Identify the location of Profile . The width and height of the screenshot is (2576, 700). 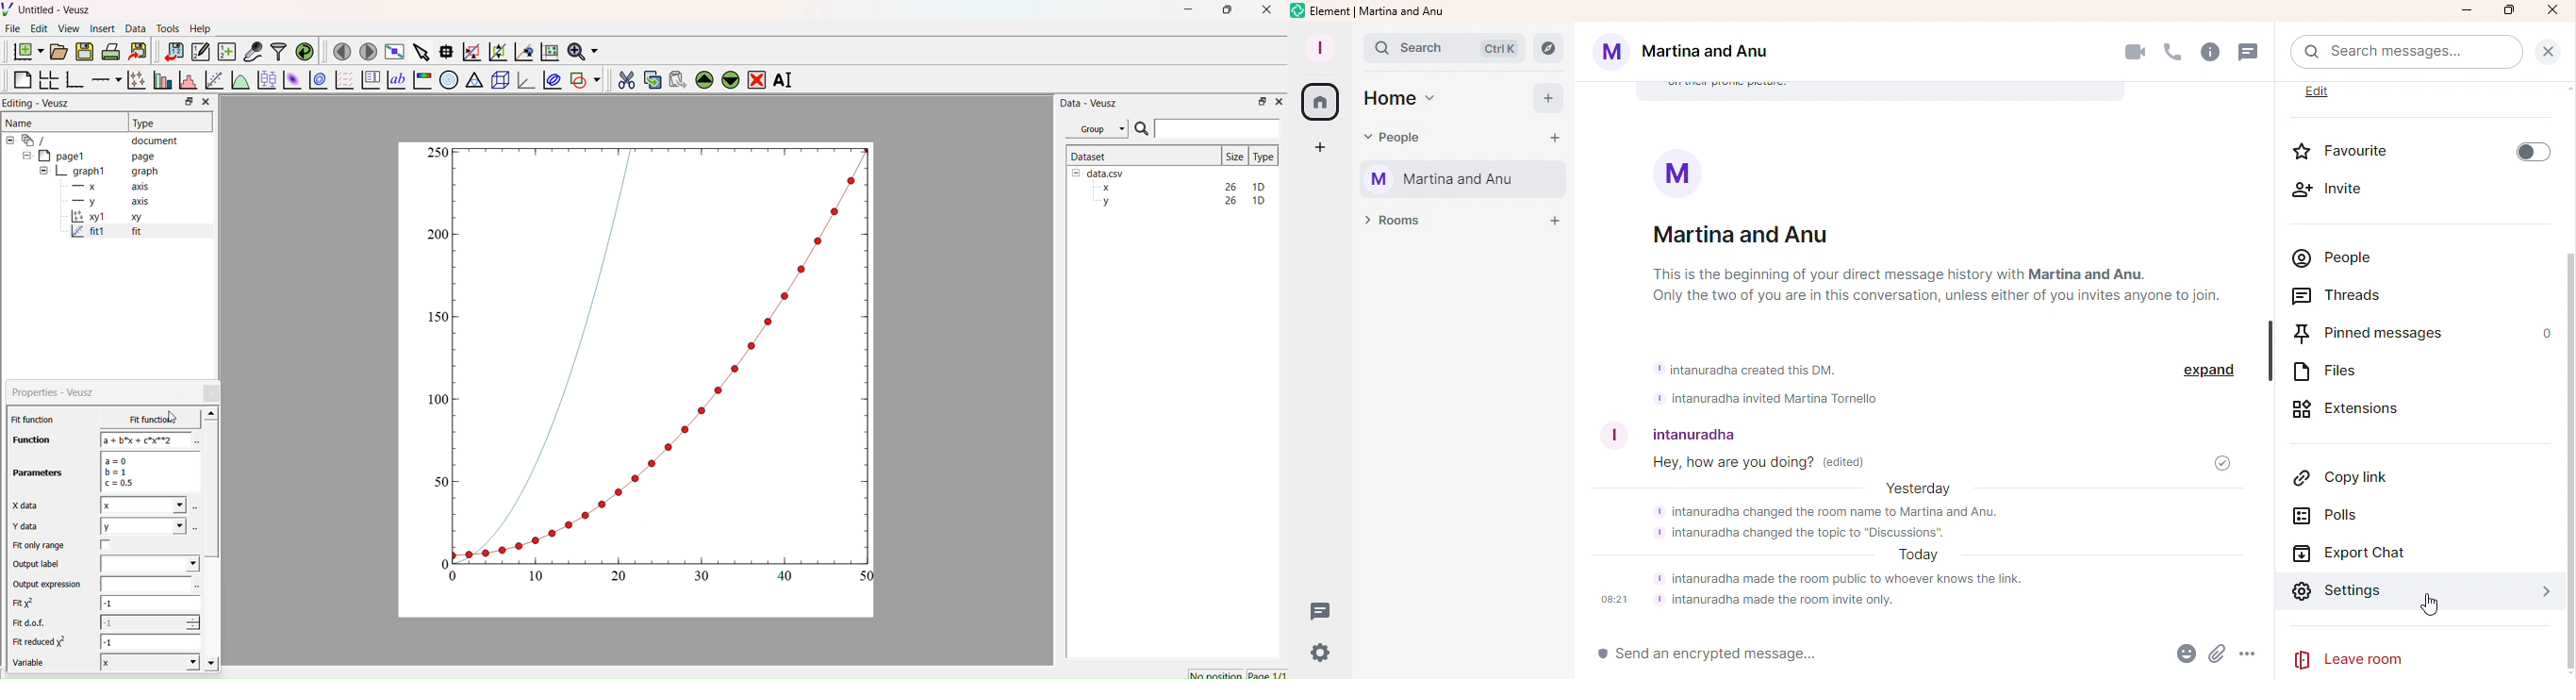
(1319, 44).